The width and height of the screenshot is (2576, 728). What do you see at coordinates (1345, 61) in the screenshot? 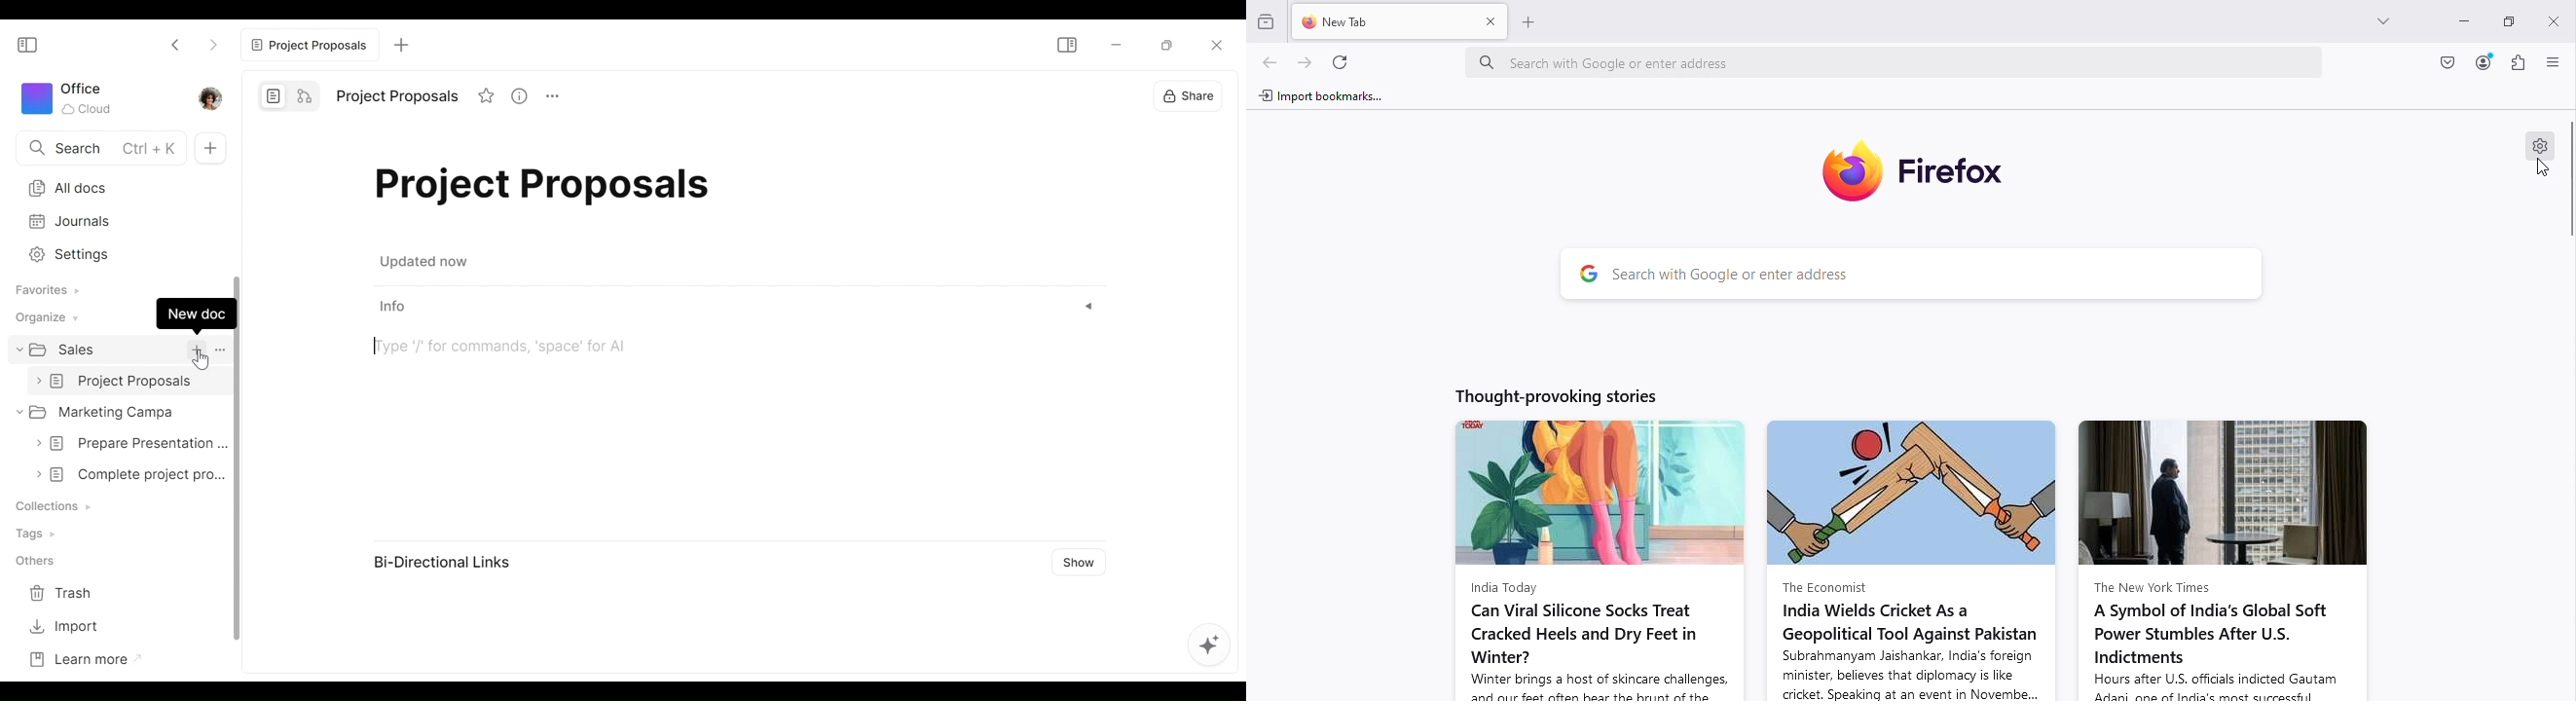
I see `Reload the current page` at bounding box center [1345, 61].